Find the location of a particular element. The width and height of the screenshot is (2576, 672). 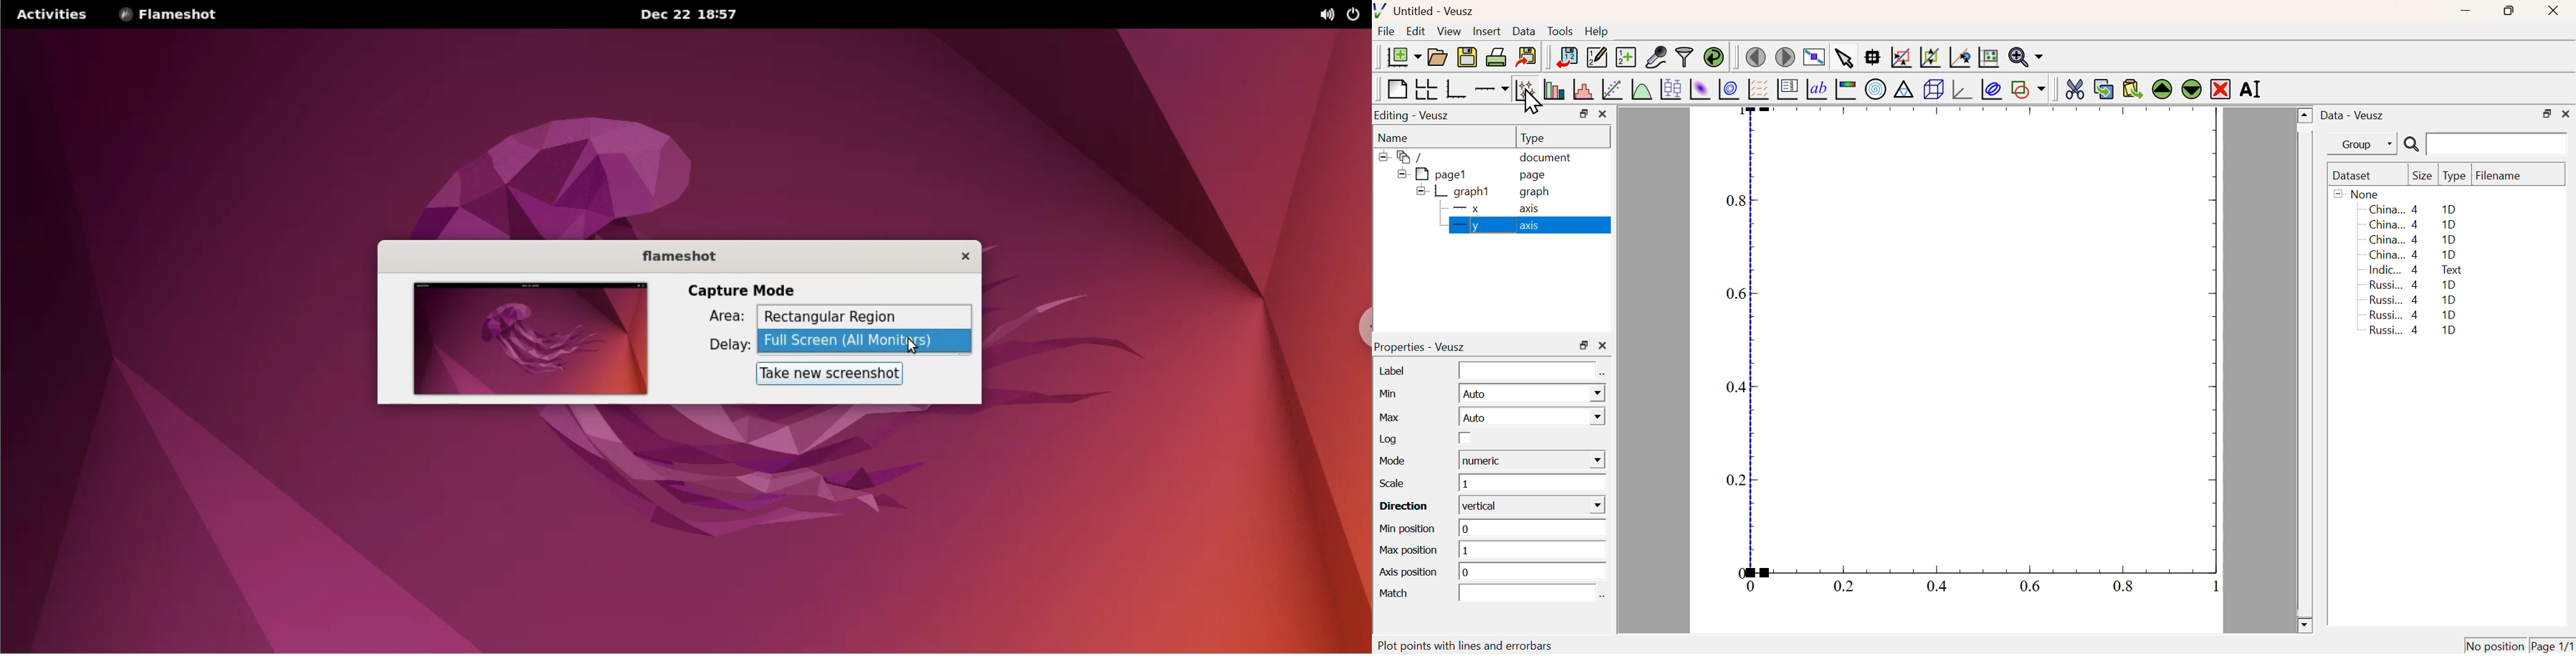

numeric  is located at coordinates (1532, 460).